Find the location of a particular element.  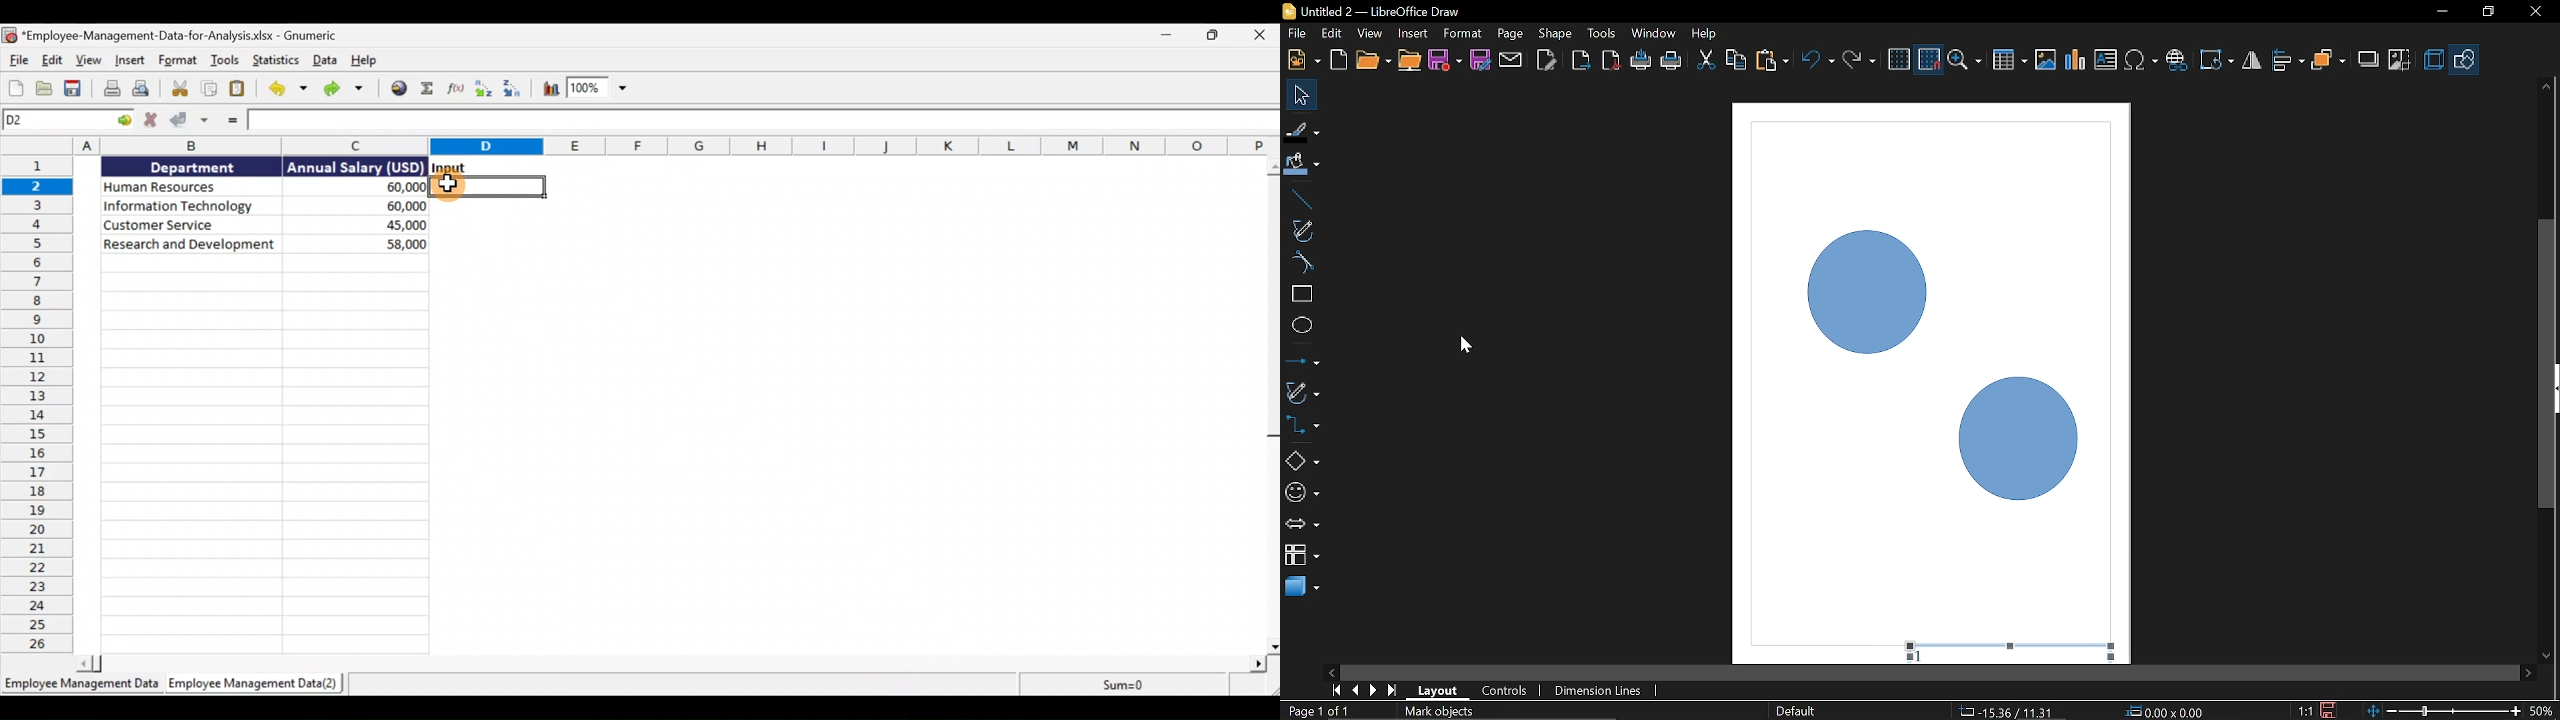

Controls is located at coordinates (1504, 692).